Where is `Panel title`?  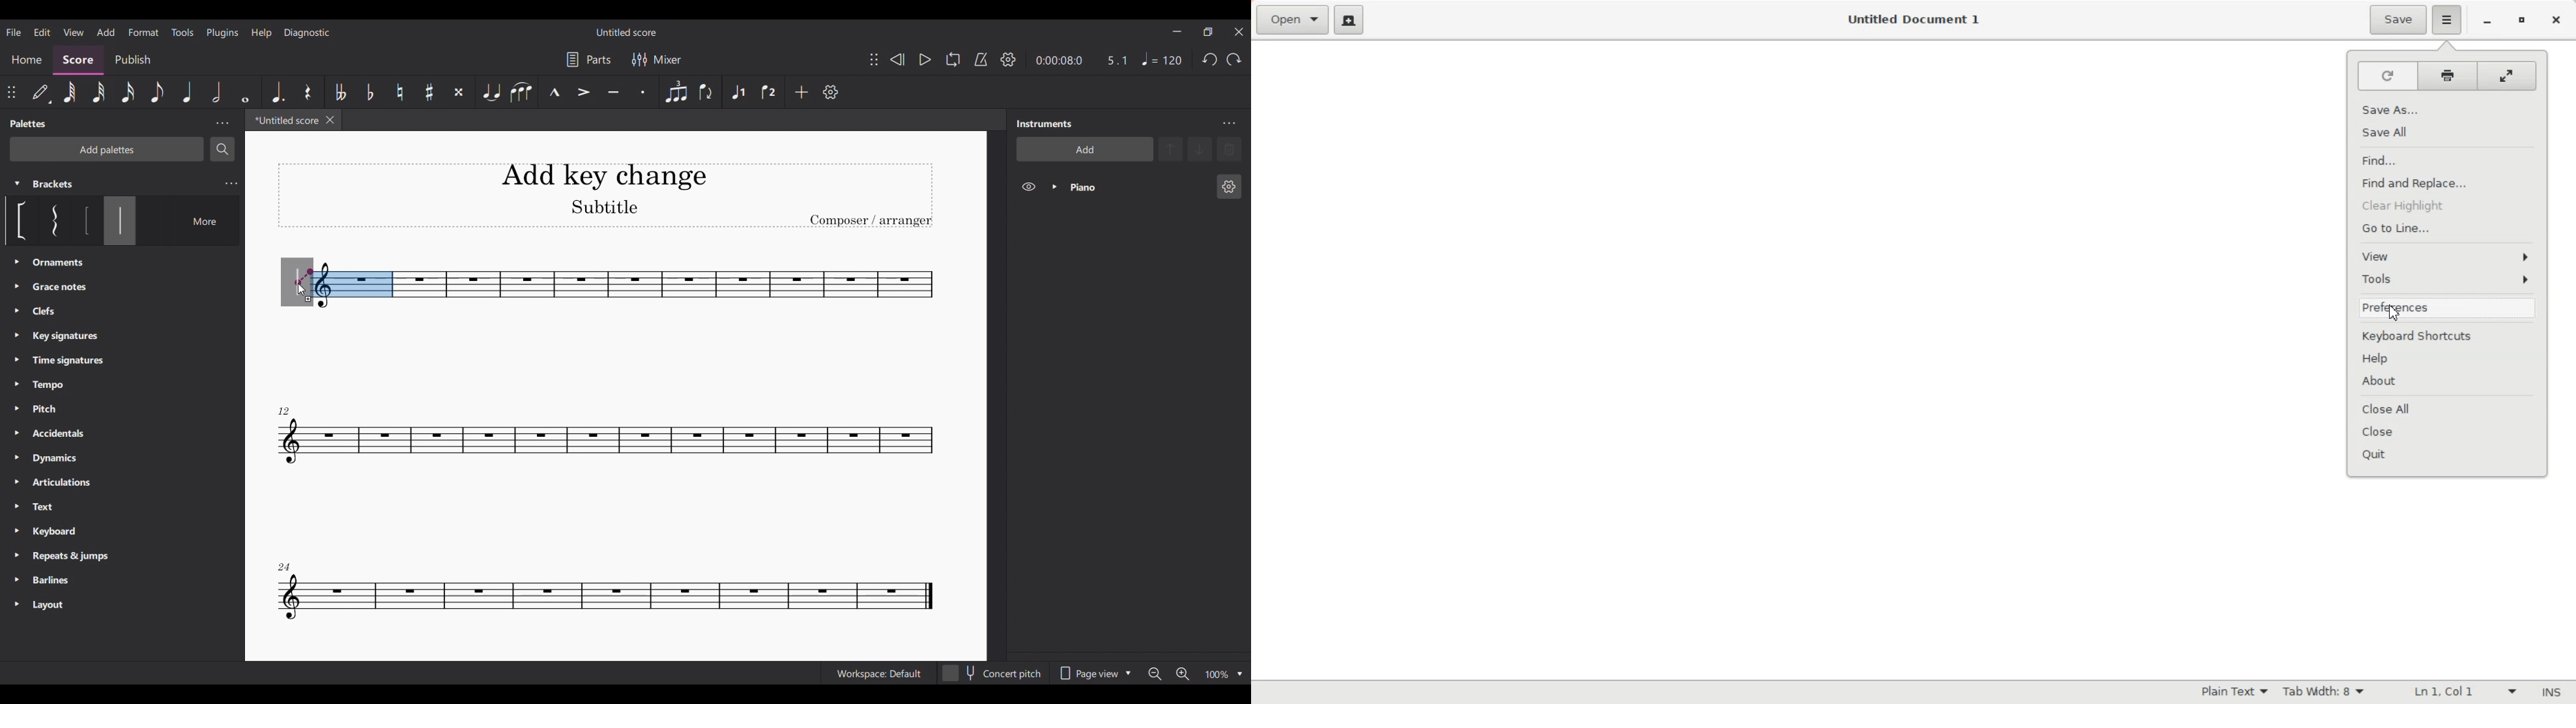 Panel title is located at coordinates (1045, 123).